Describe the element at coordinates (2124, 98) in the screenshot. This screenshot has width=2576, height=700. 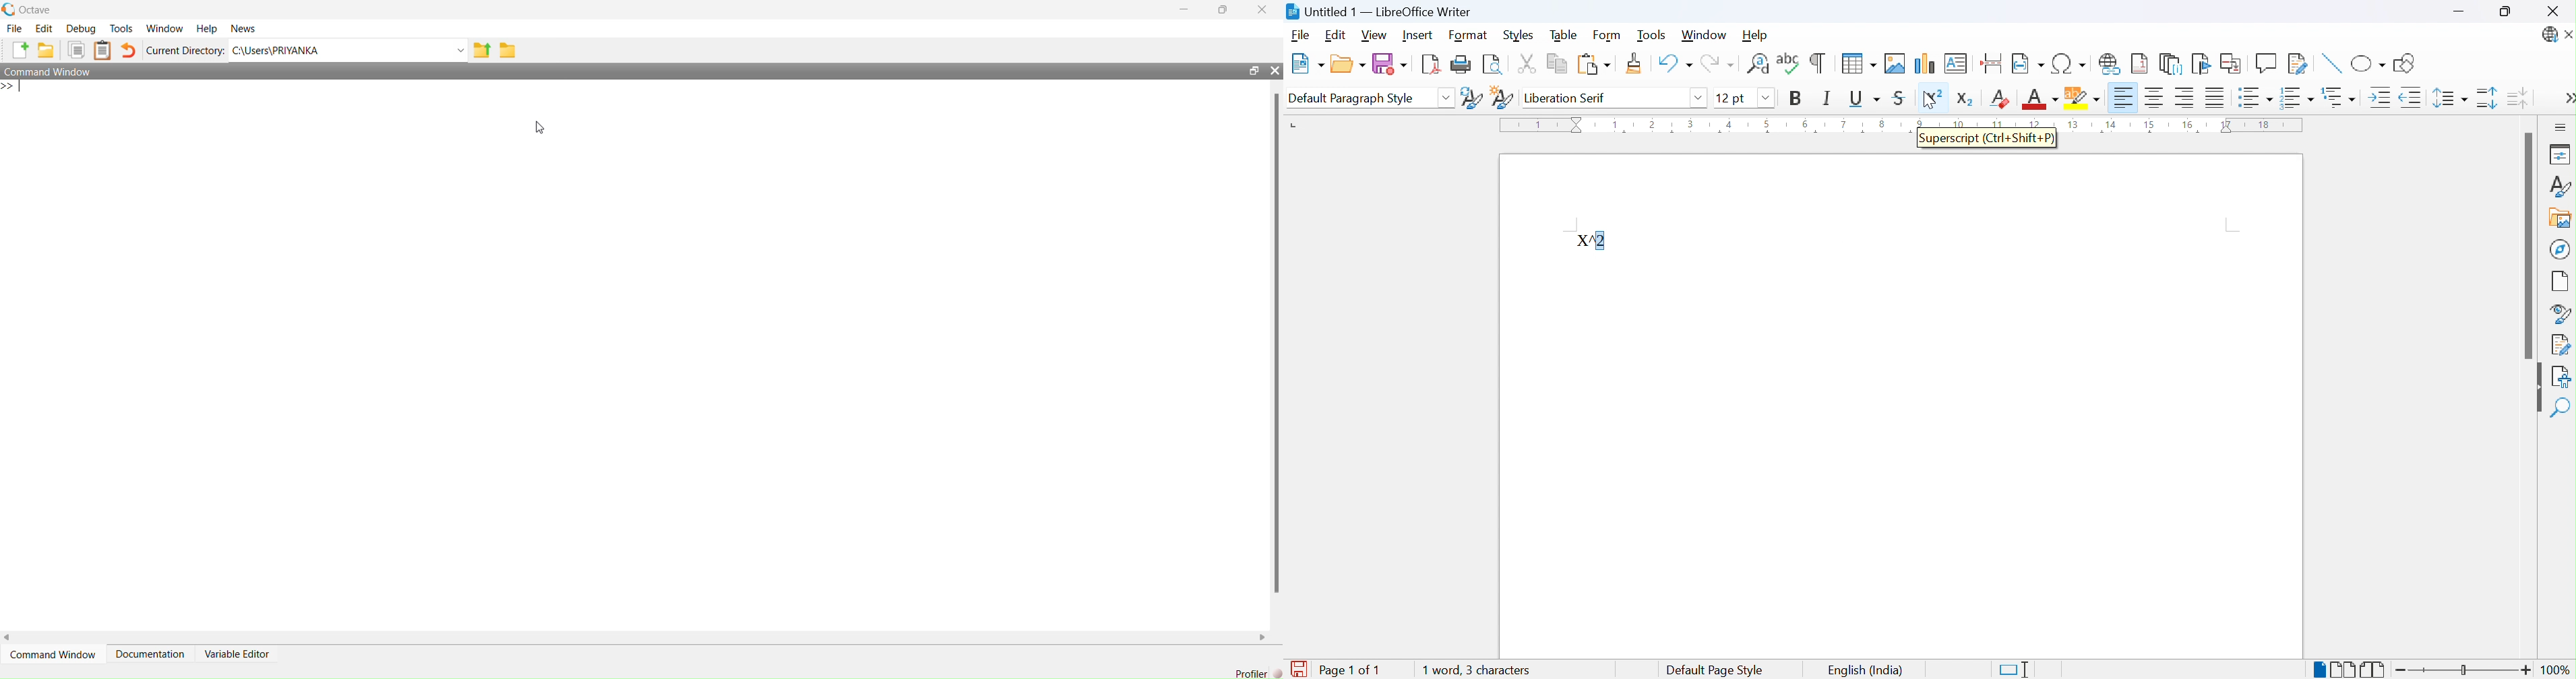
I see `Align left` at that location.